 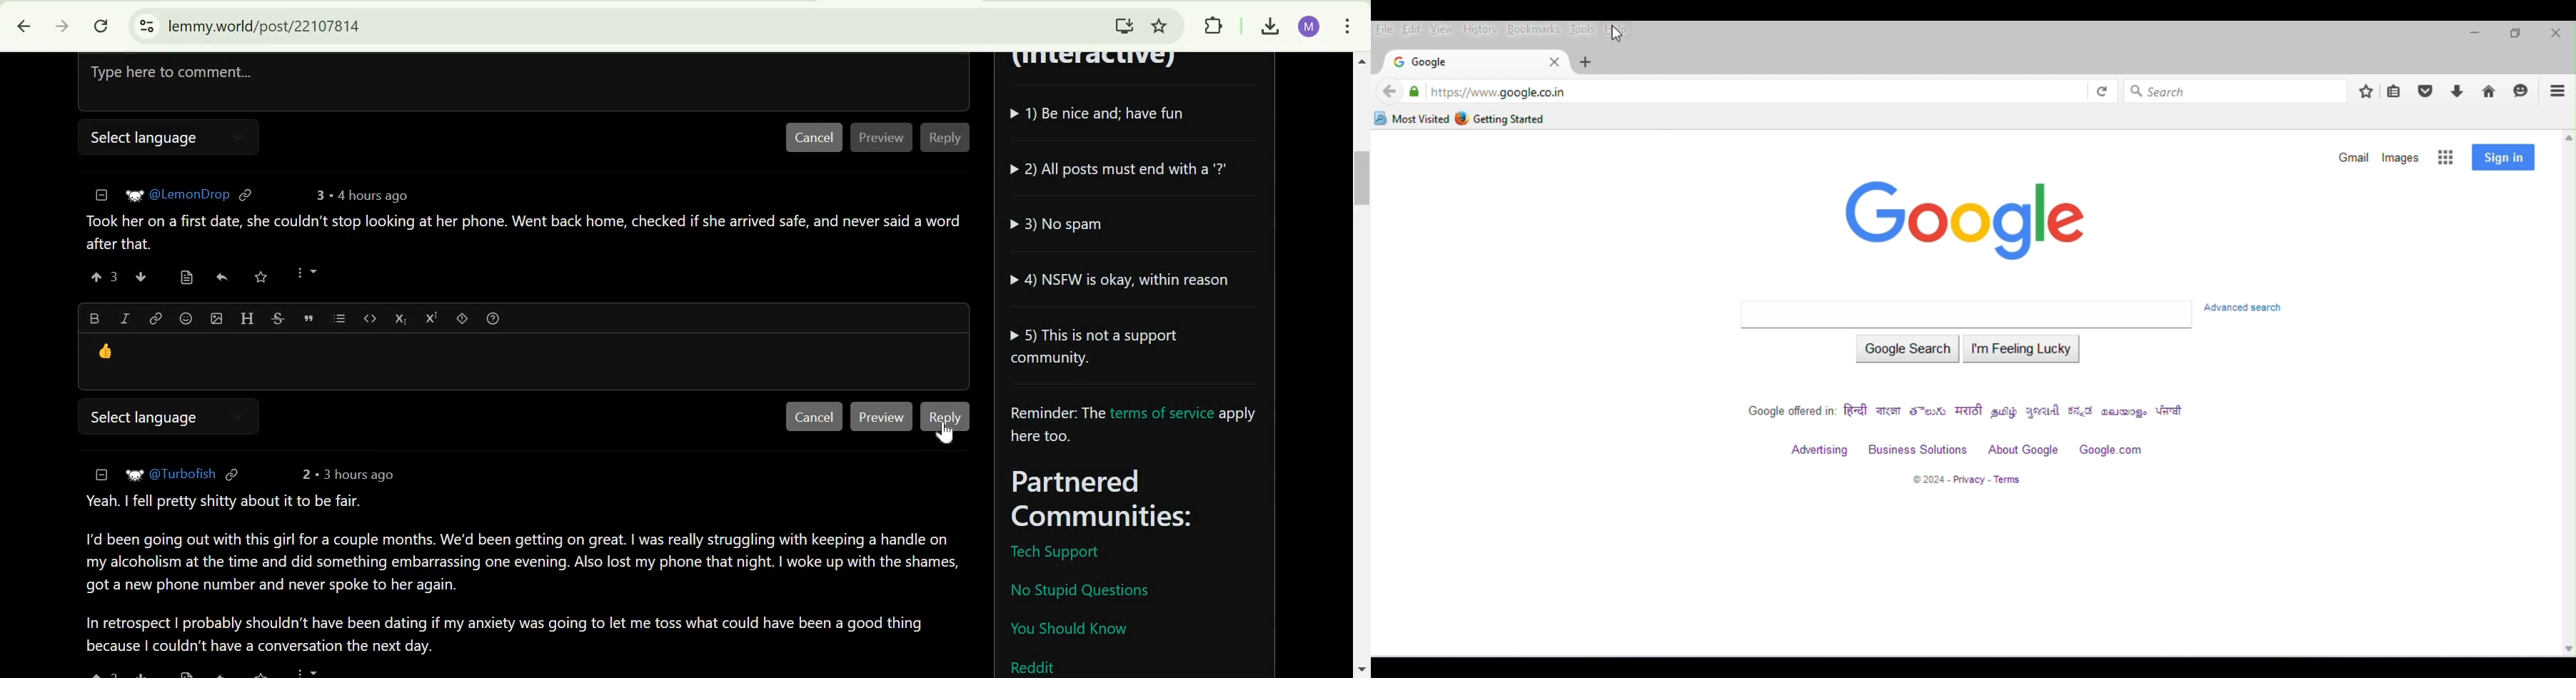 What do you see at coordinates (16, 26) in the screenshot?
I see `Click to go back, hold to see history` at bounding box center [16, 26].